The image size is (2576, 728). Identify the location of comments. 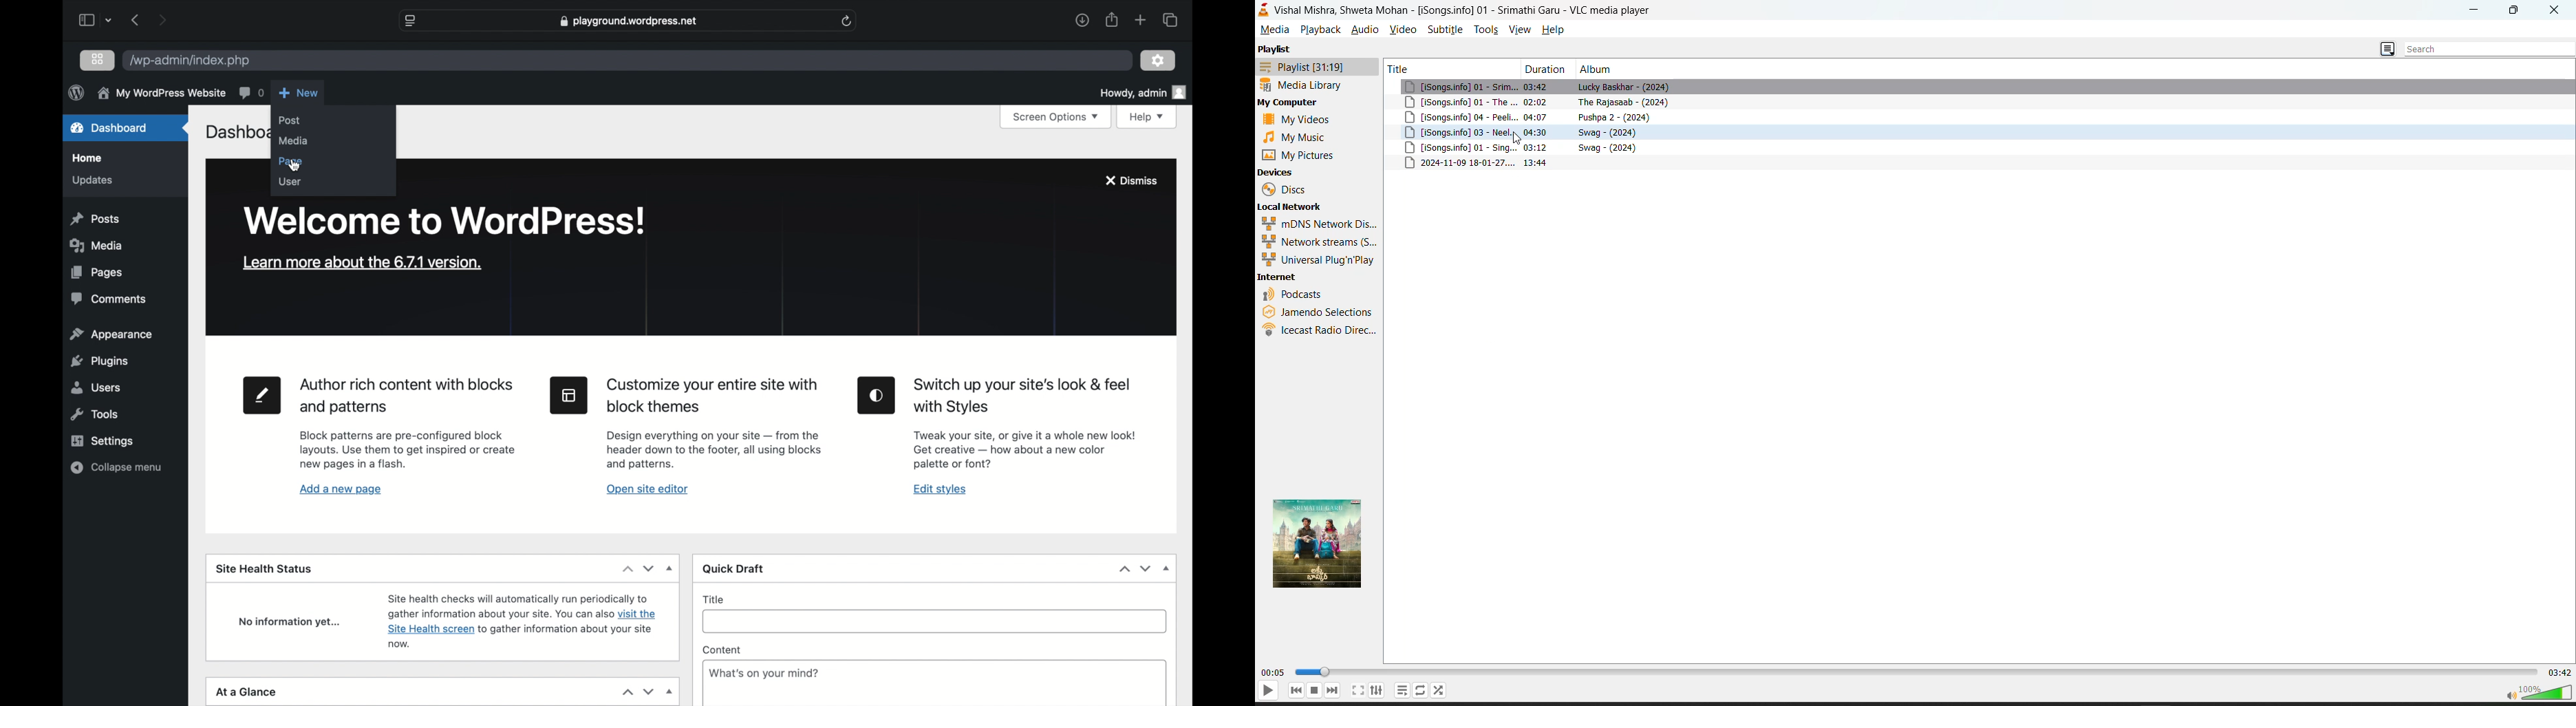
(110, 299).